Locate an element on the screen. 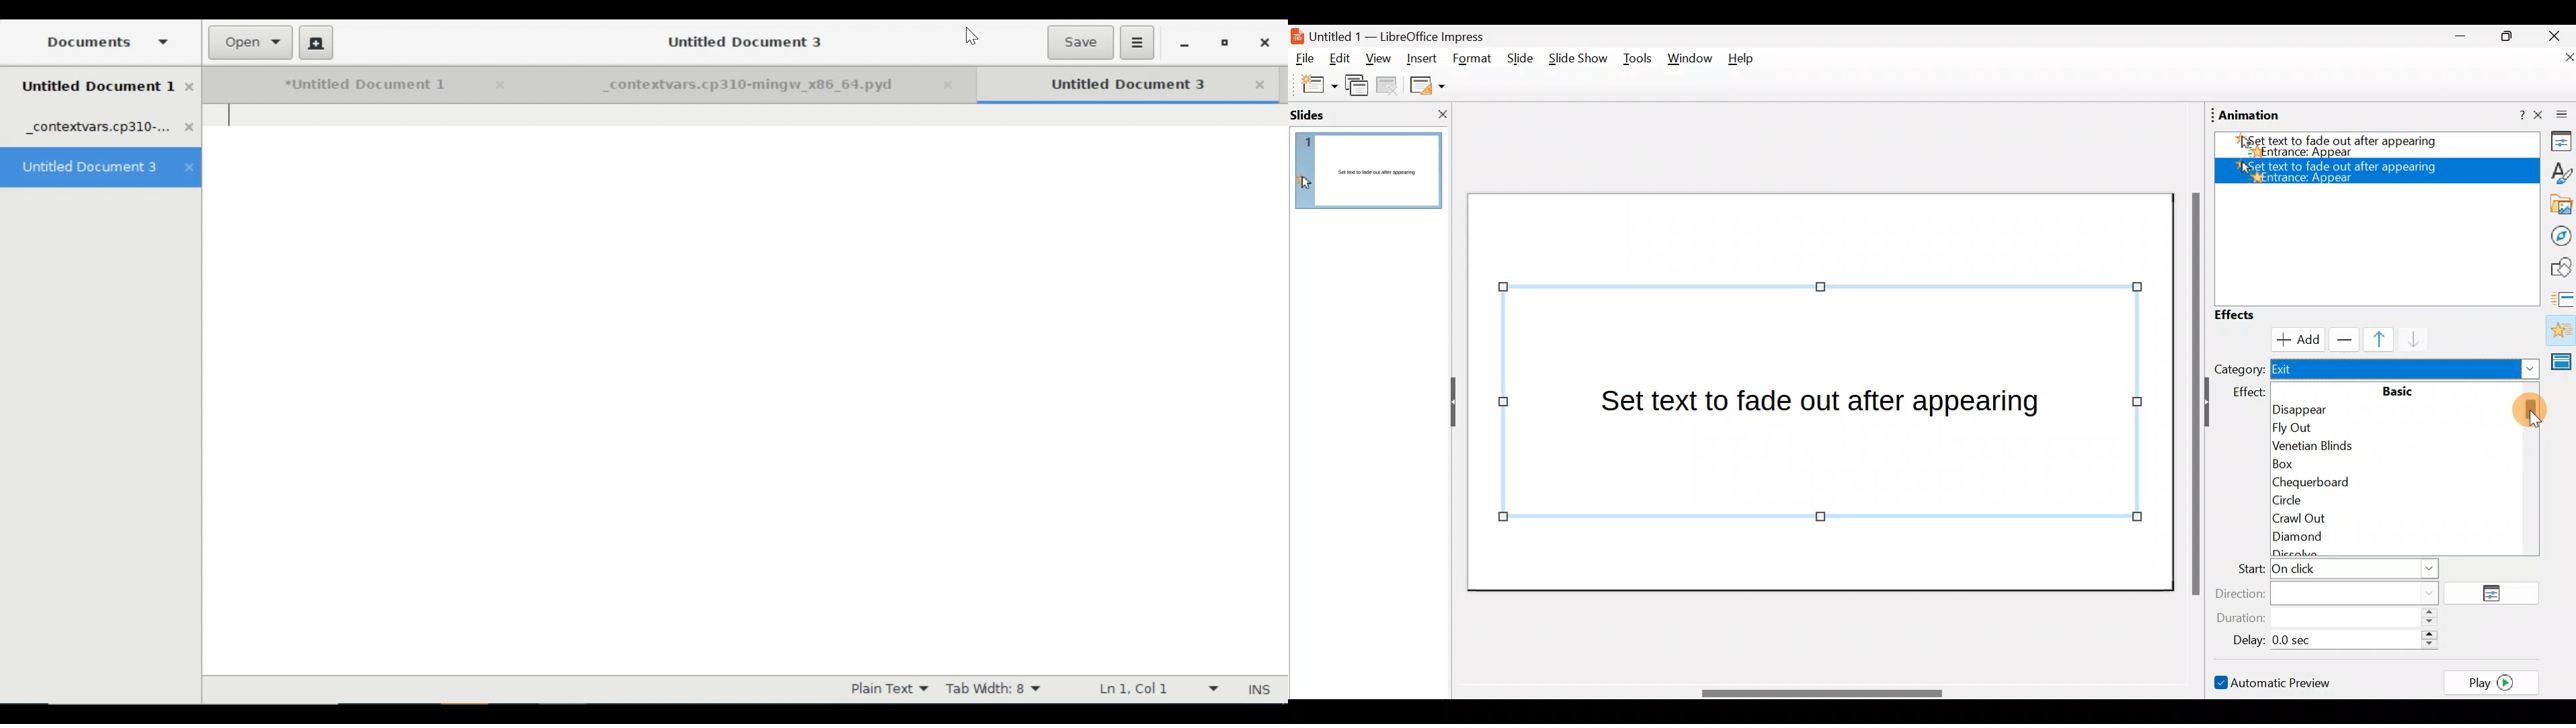  Presentation slide is located at coordinates (1823, 391).